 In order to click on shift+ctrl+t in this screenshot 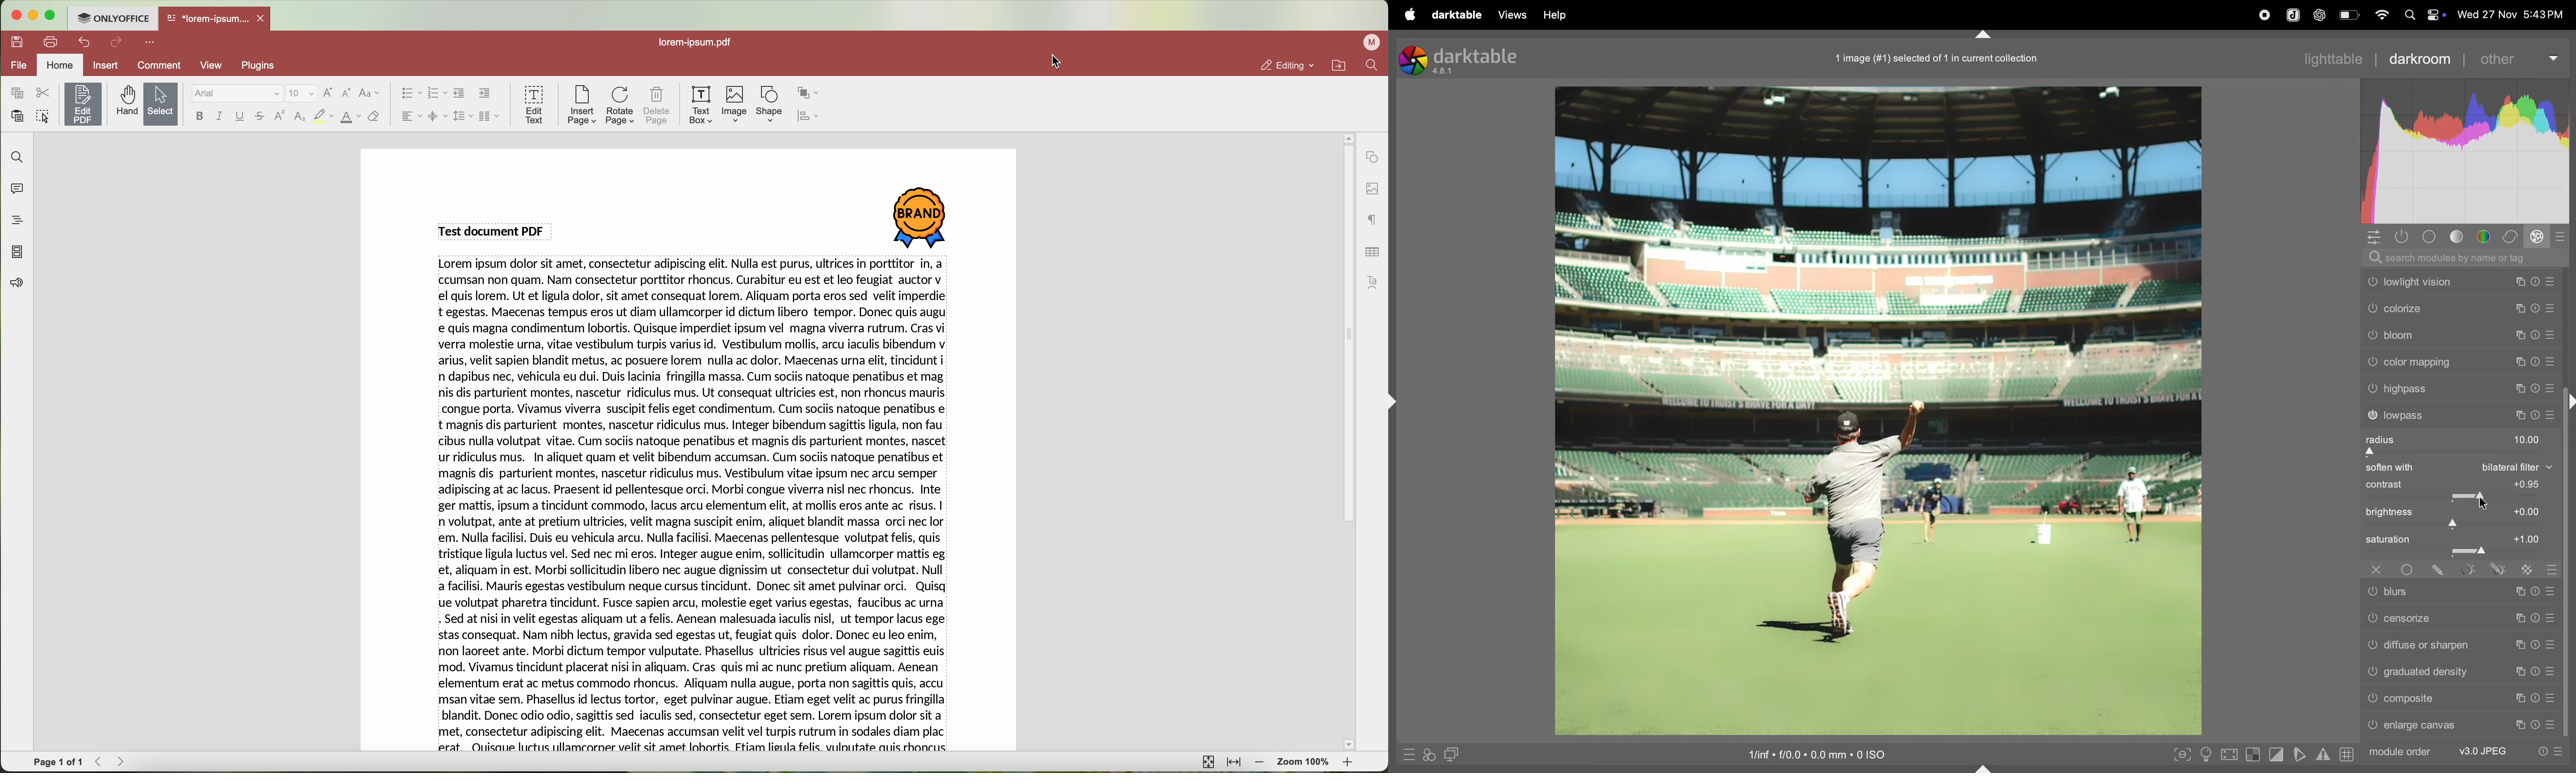, I will do `click(1984, 34)`.